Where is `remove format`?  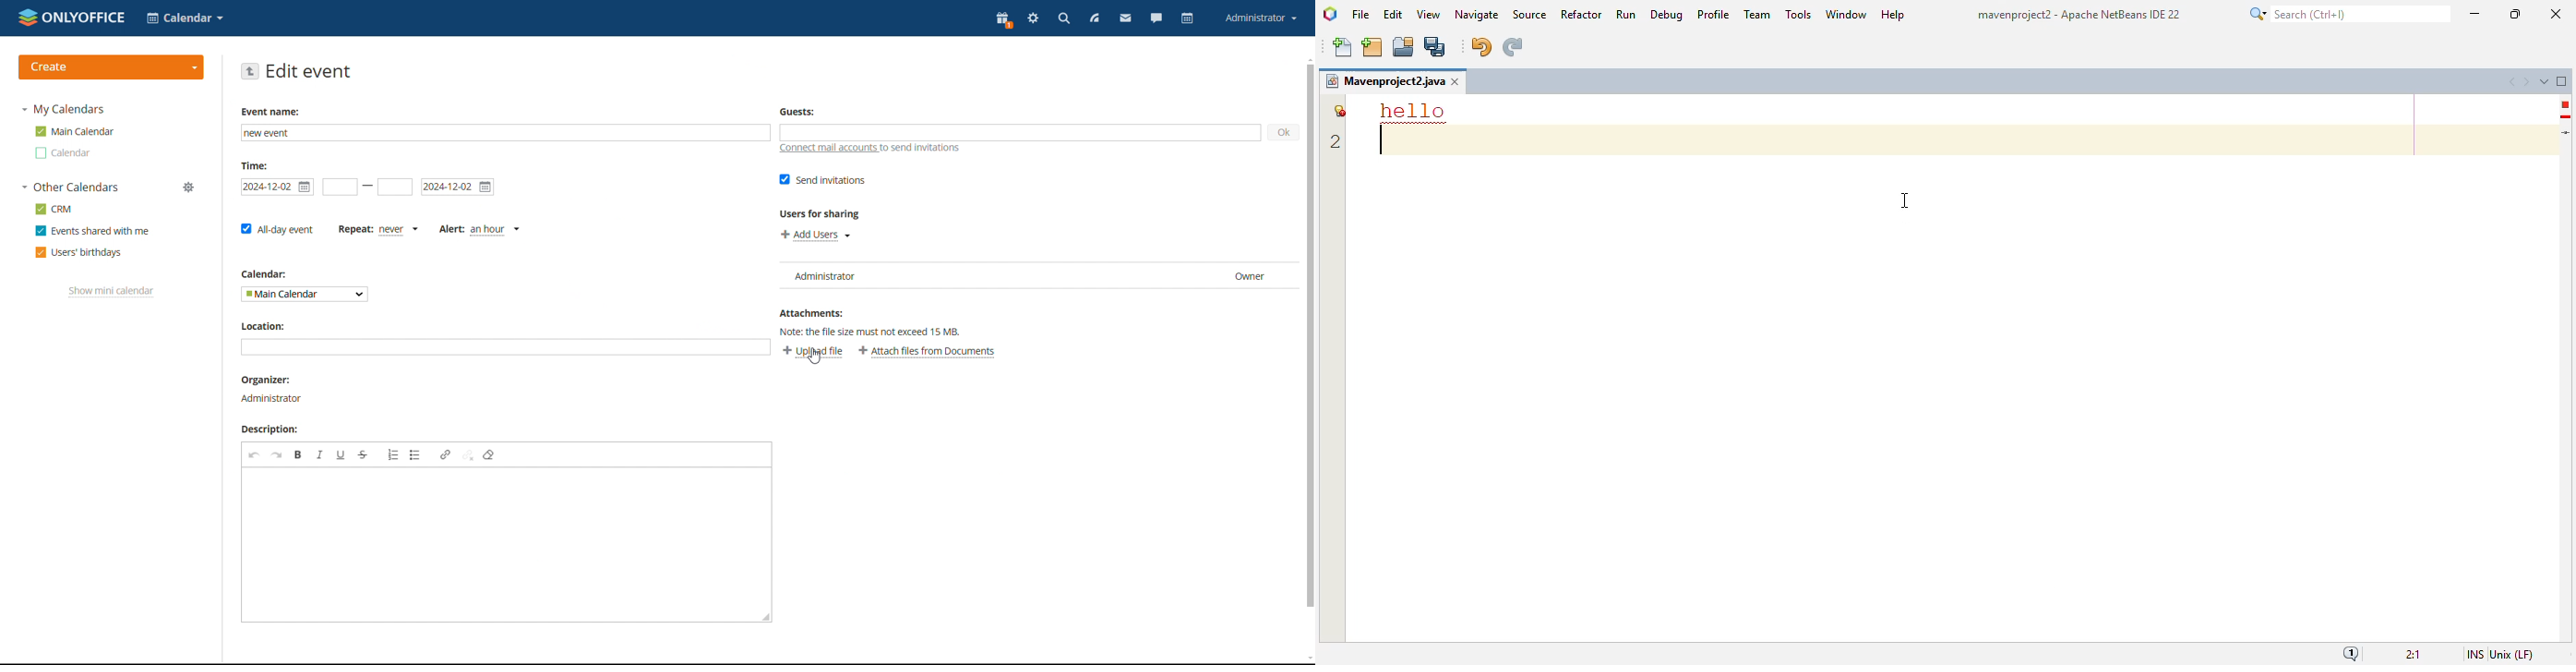
remove format is located at coordinates (488, 455).